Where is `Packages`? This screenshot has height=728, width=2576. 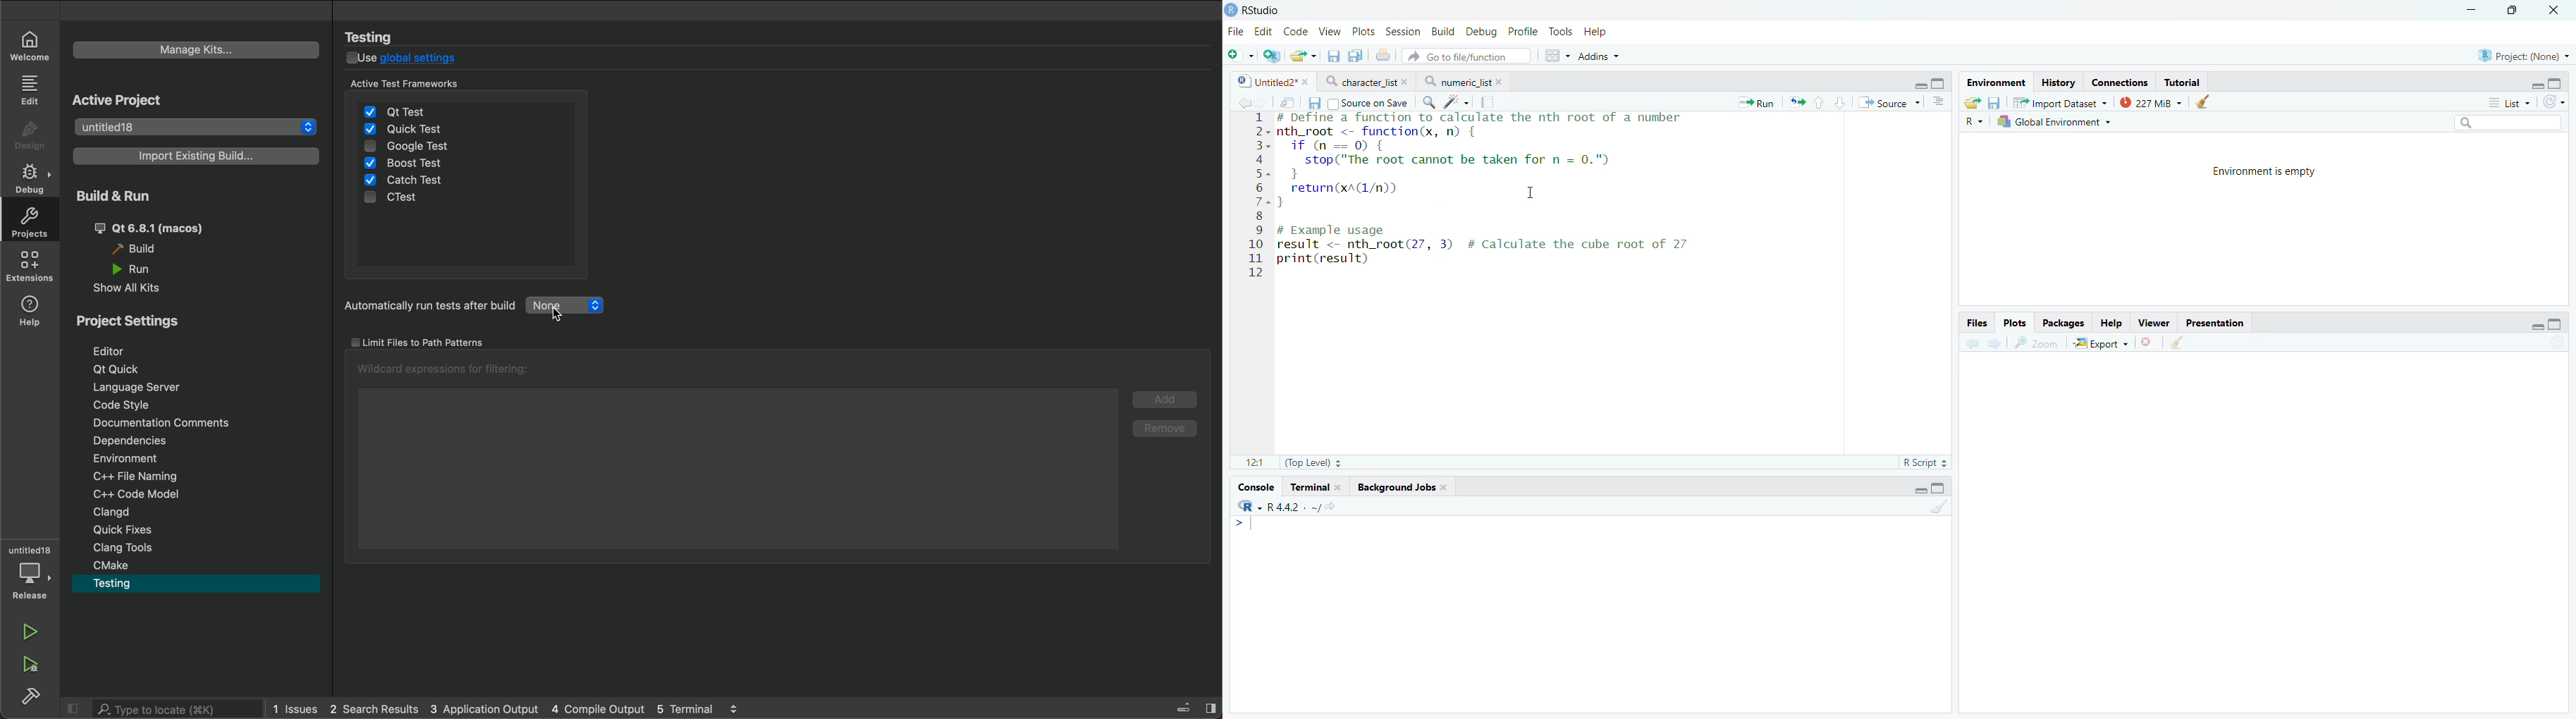
Packages is located at coordinates (2065, 323).